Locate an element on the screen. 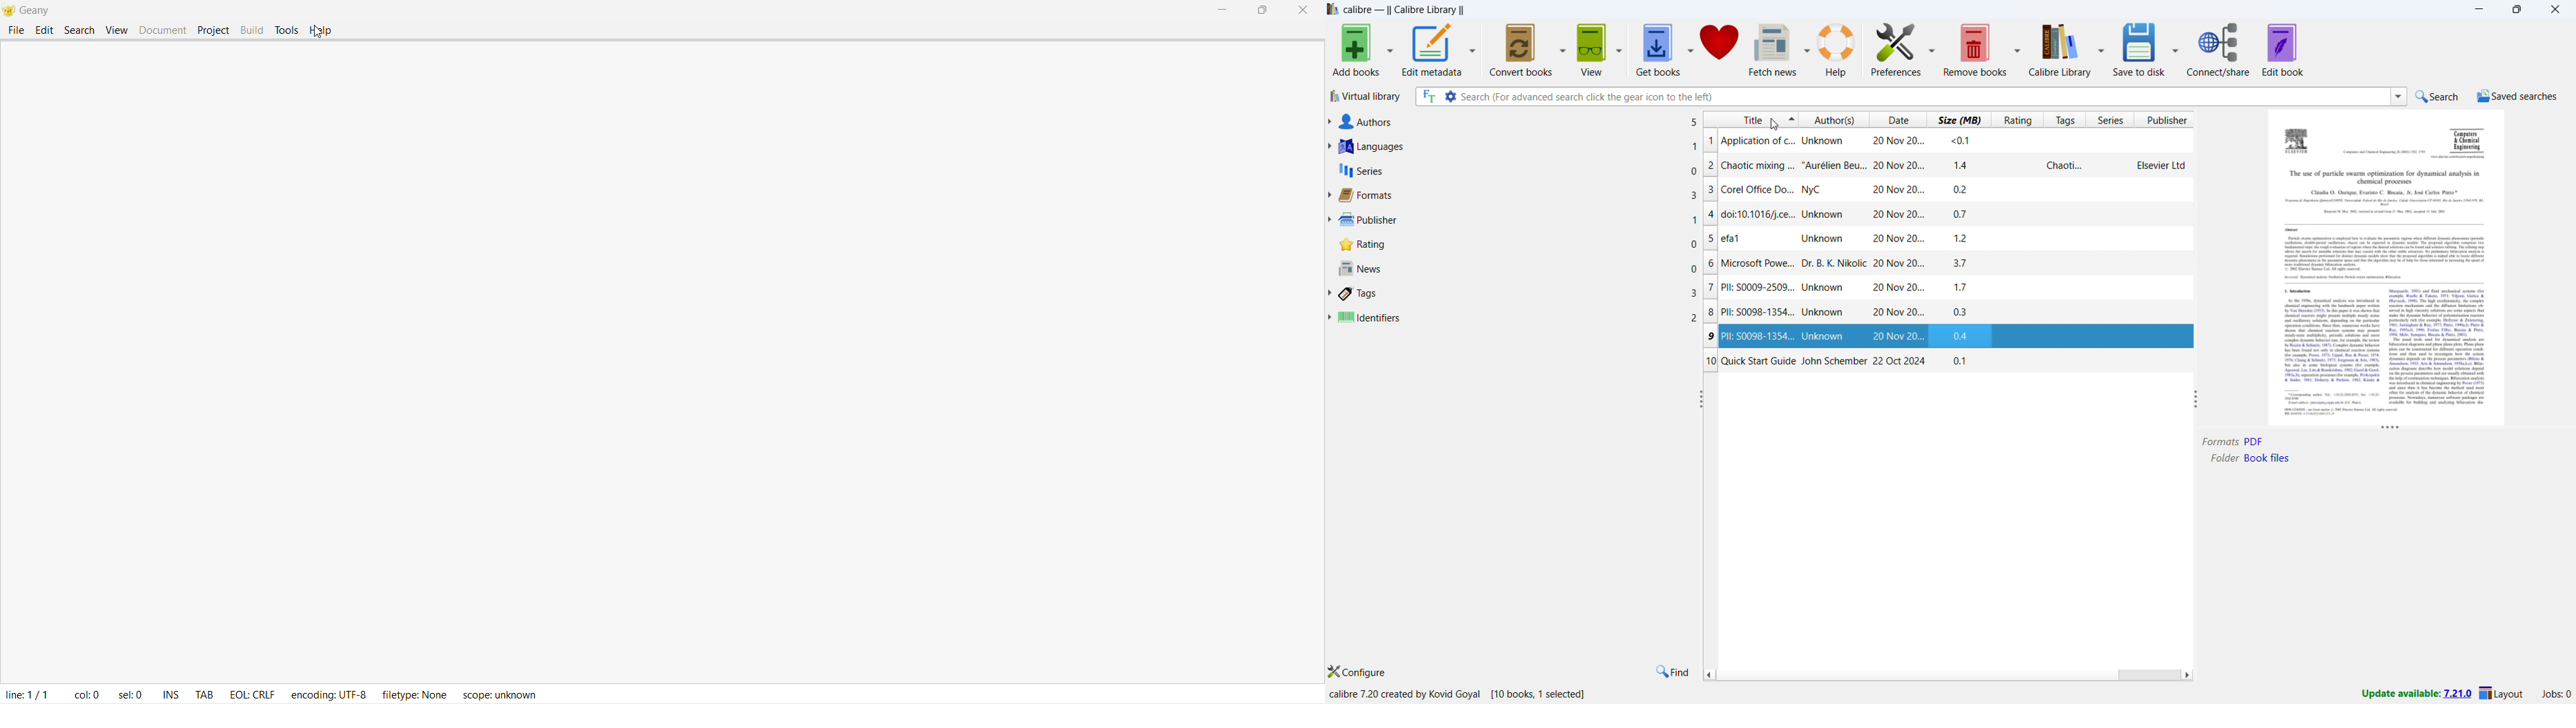 The height and width of the screenshot is (728, 2576).  is located at coordinates (2308, 291).